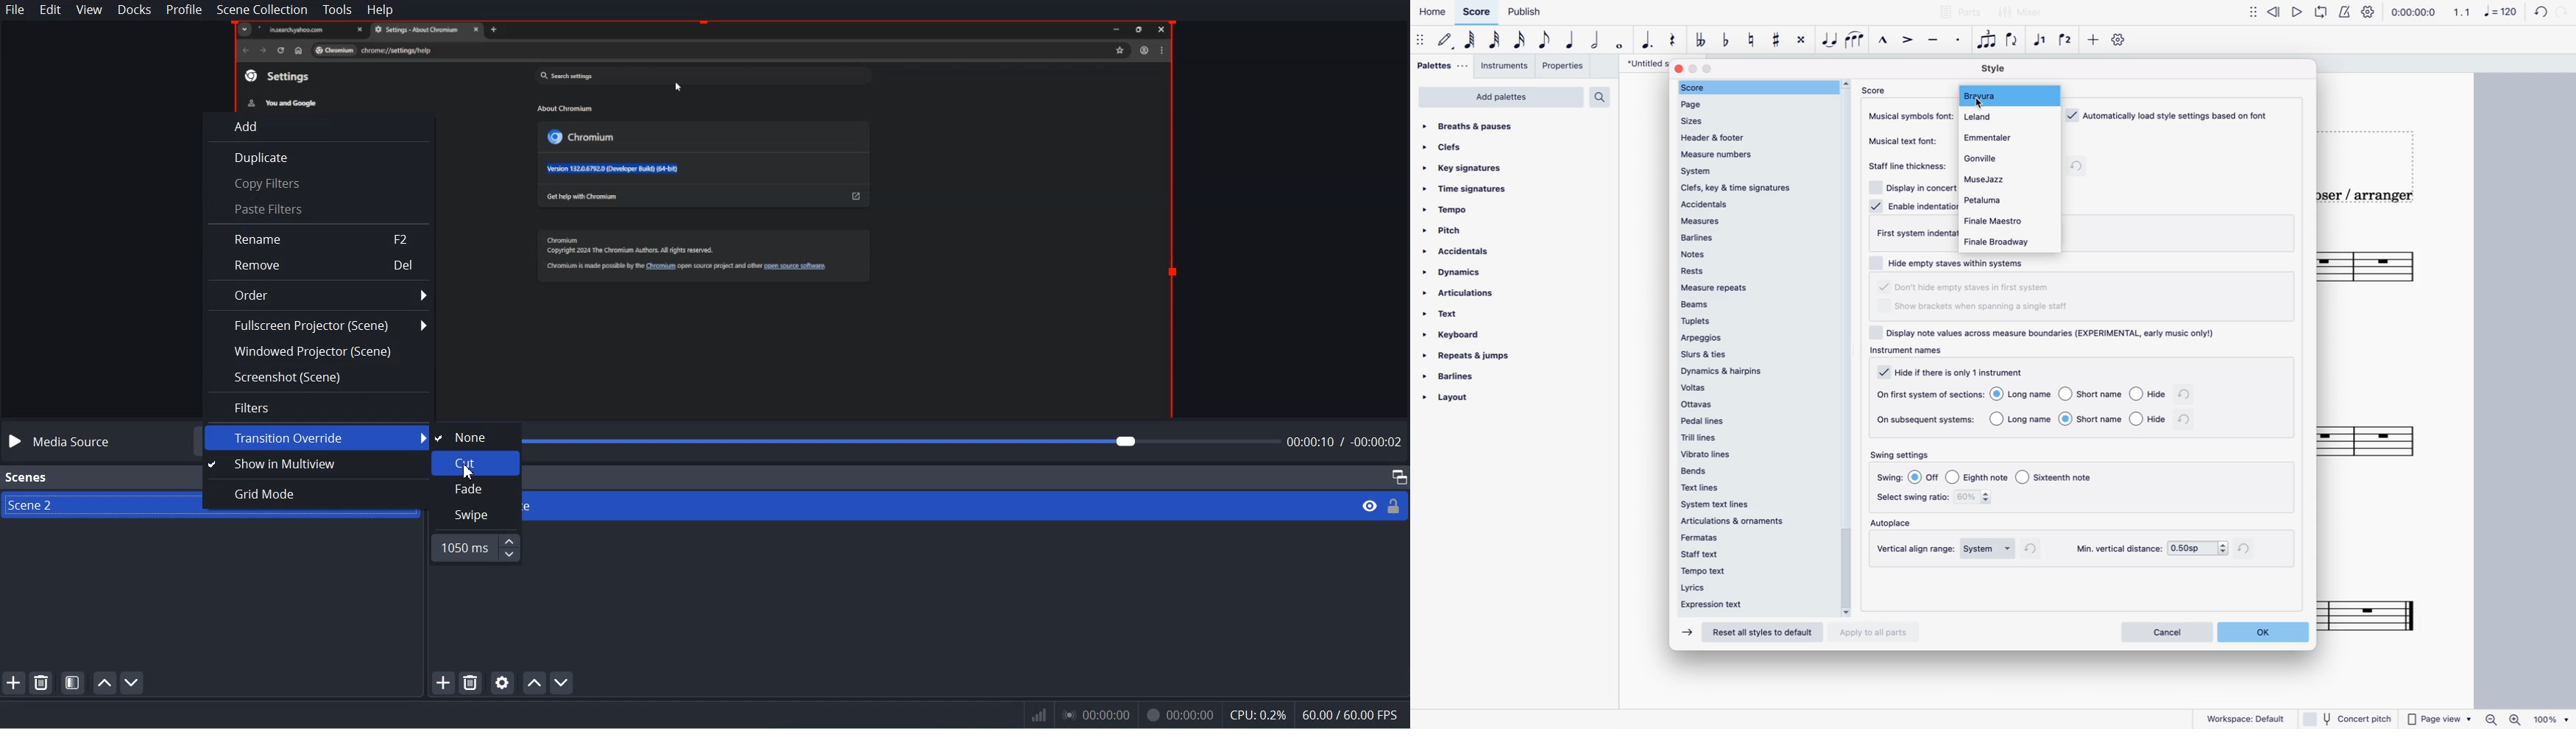 This screenshot has height=756, width=2576. Describe the element at coordinates (318, 351) in the screenshot. I see `Windowed Projector` at that location.